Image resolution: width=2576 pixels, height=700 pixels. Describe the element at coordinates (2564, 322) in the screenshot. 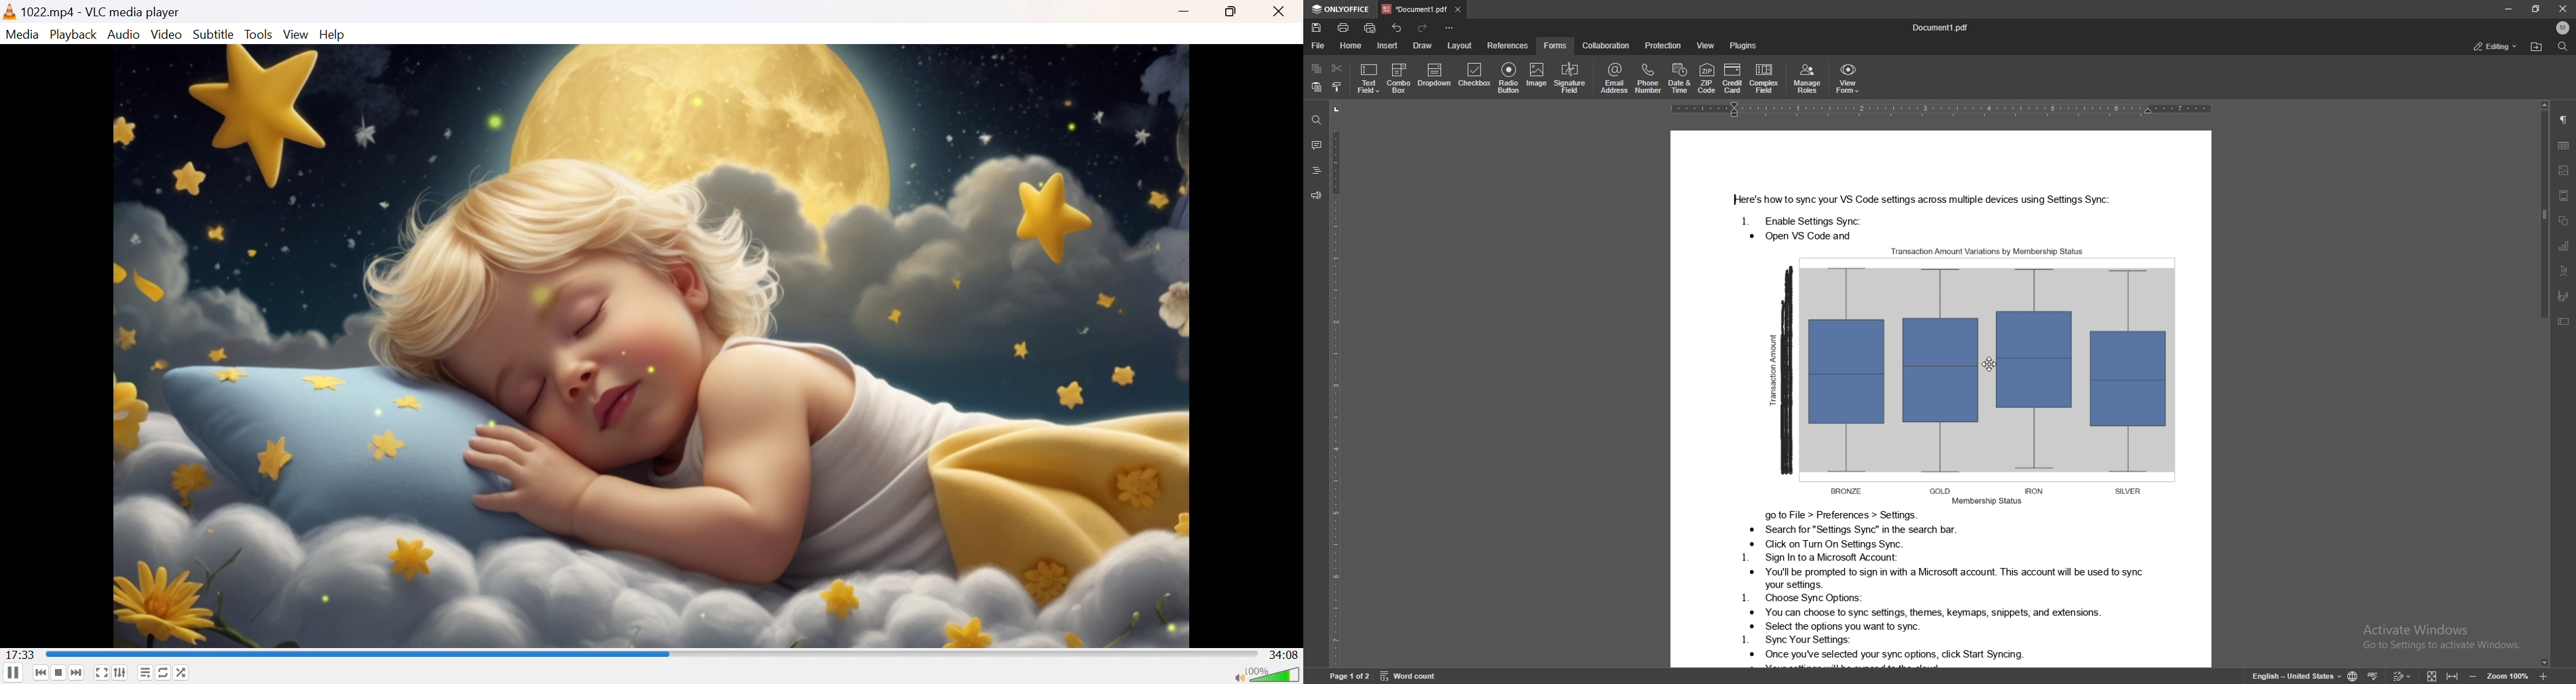

I see `text box` at that location.